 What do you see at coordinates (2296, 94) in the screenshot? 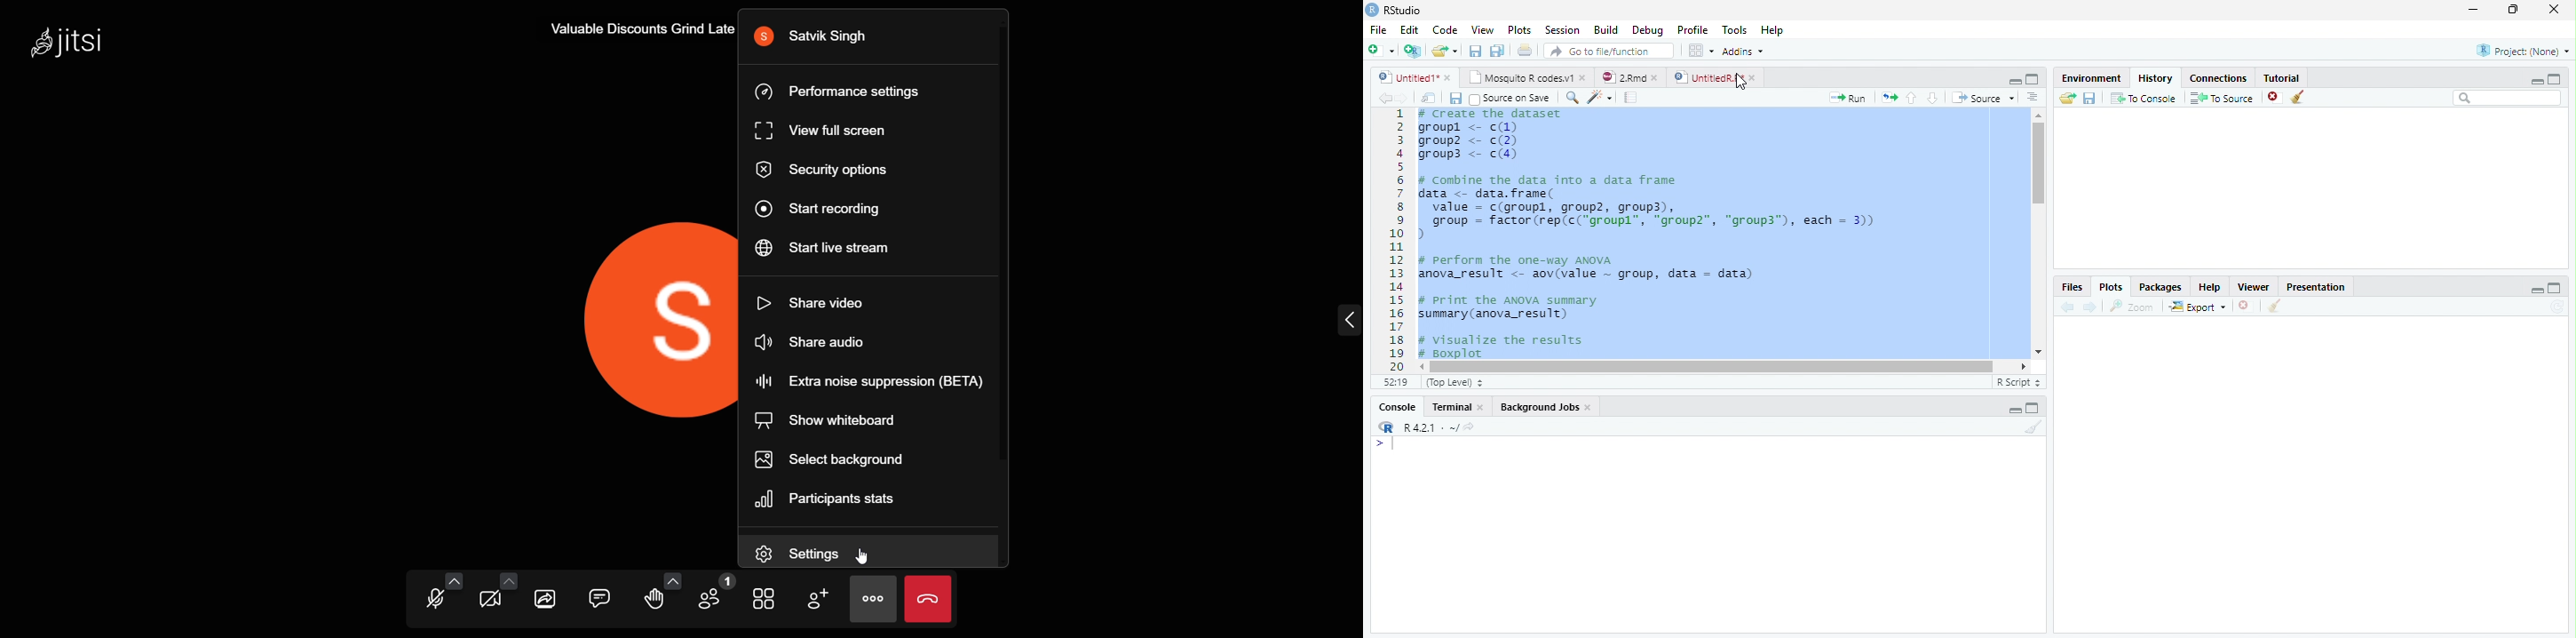
I see `Clear objects from the workspace` at bounding box center [2296, 94].